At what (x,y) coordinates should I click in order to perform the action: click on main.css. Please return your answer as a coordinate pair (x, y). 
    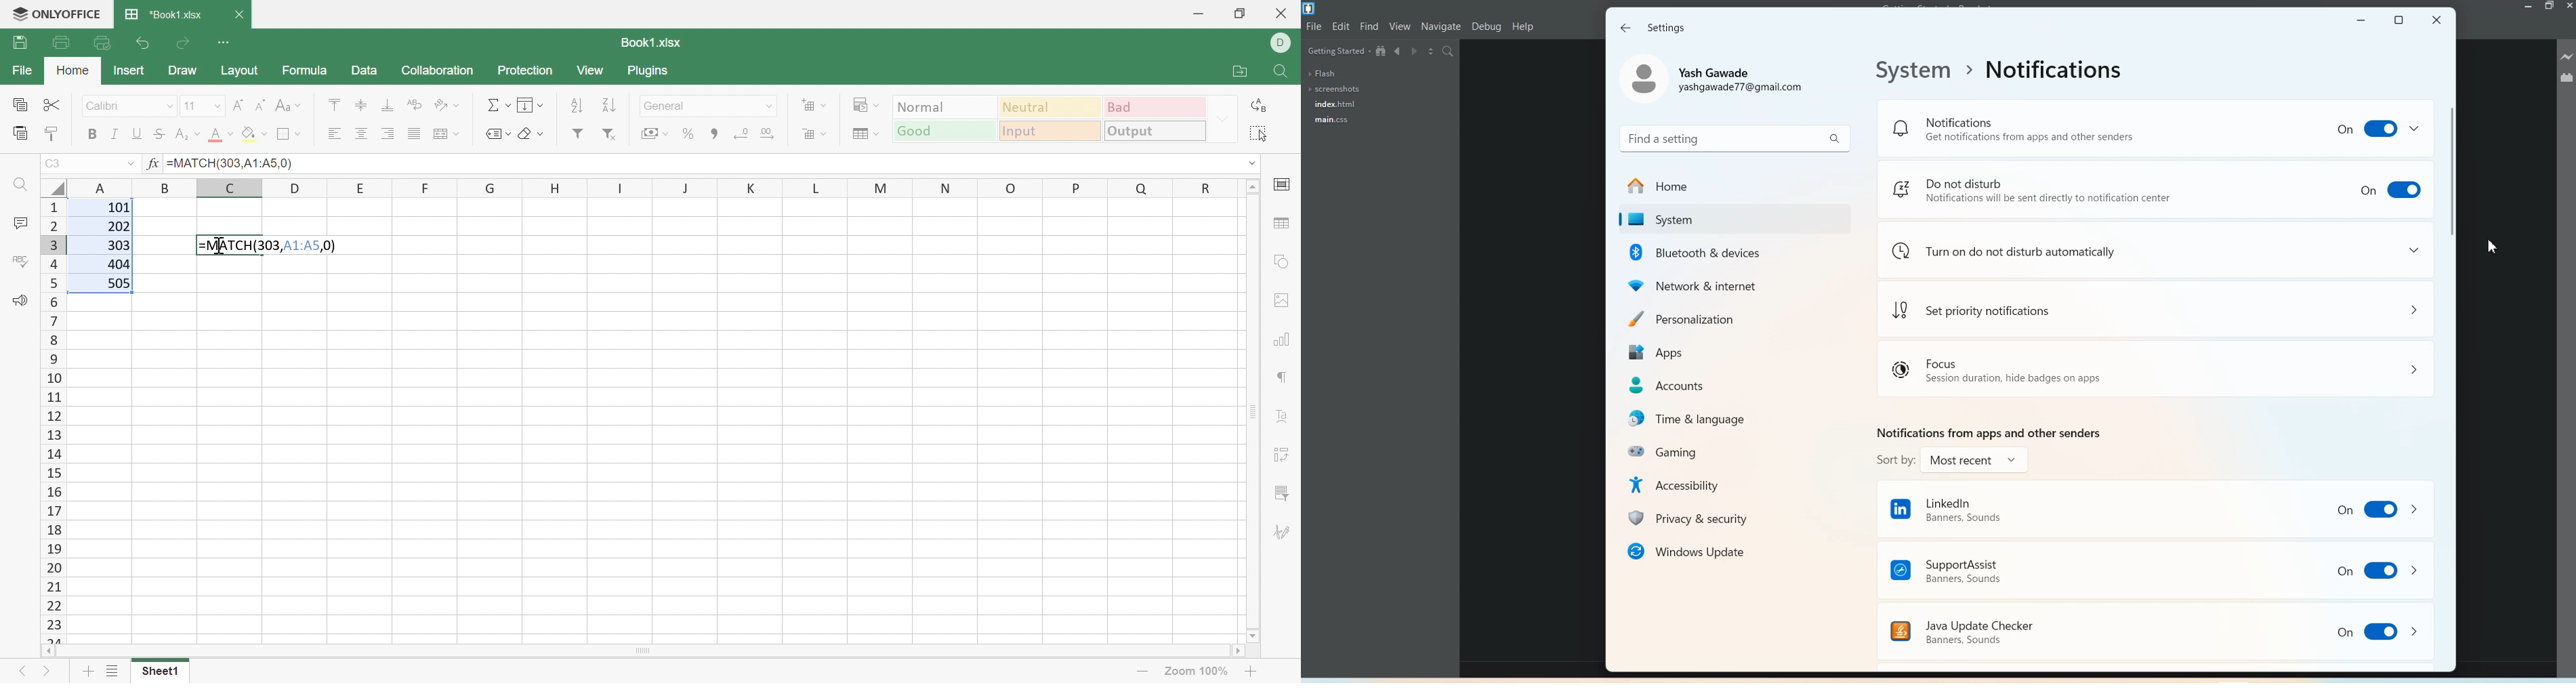
    Looking at the image, I should click on (1329, 119).